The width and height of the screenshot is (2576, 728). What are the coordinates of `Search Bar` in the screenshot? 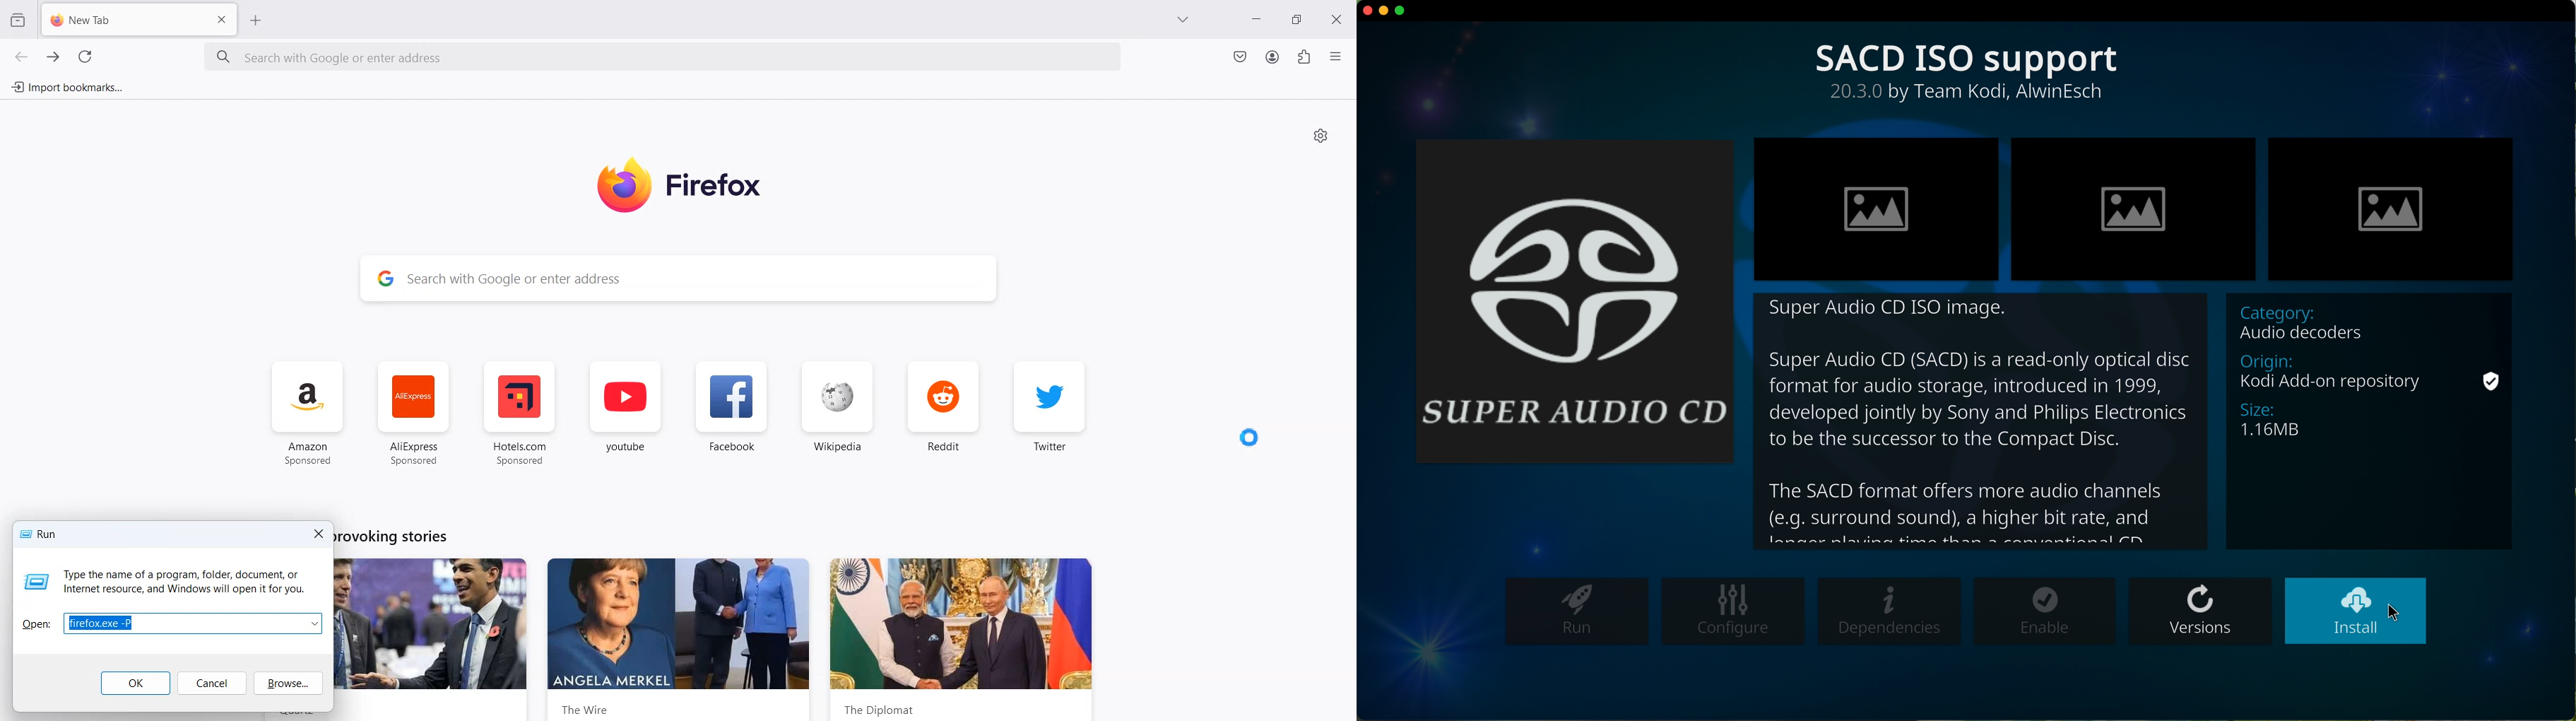 It's located at (701, 281).